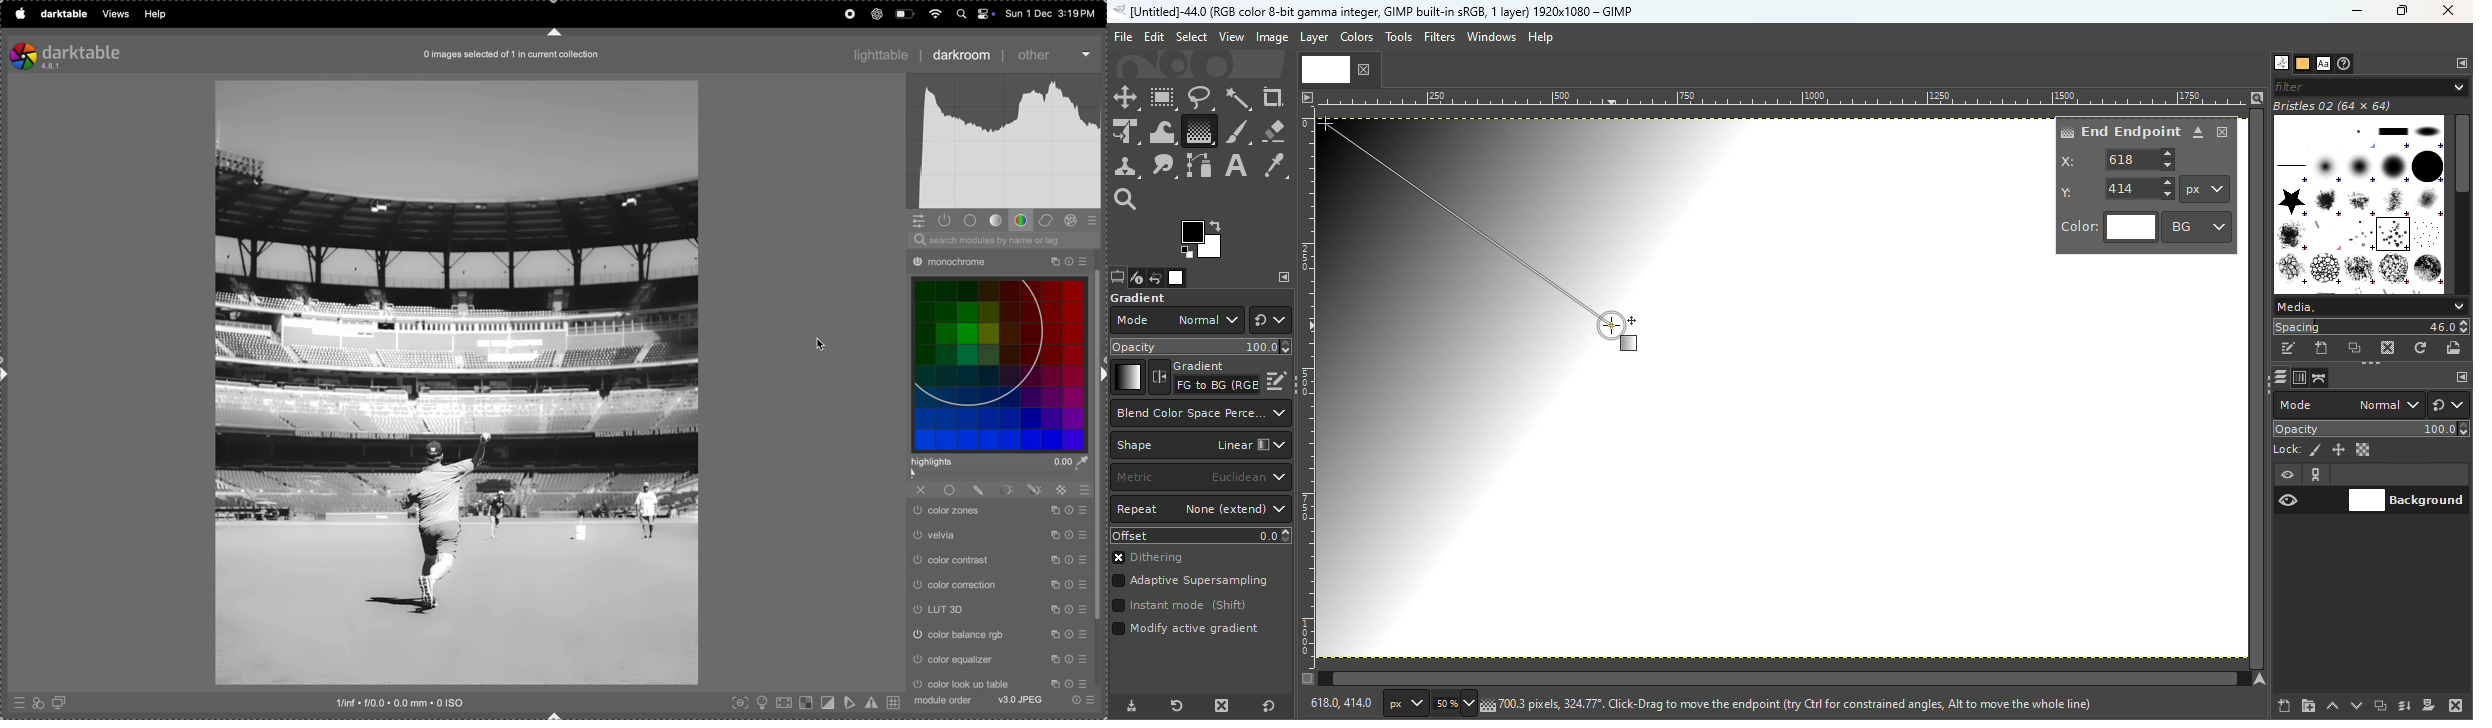  Describe the element at coordinates (2349, 405) in the screenshot. I see `Mode` at that location.